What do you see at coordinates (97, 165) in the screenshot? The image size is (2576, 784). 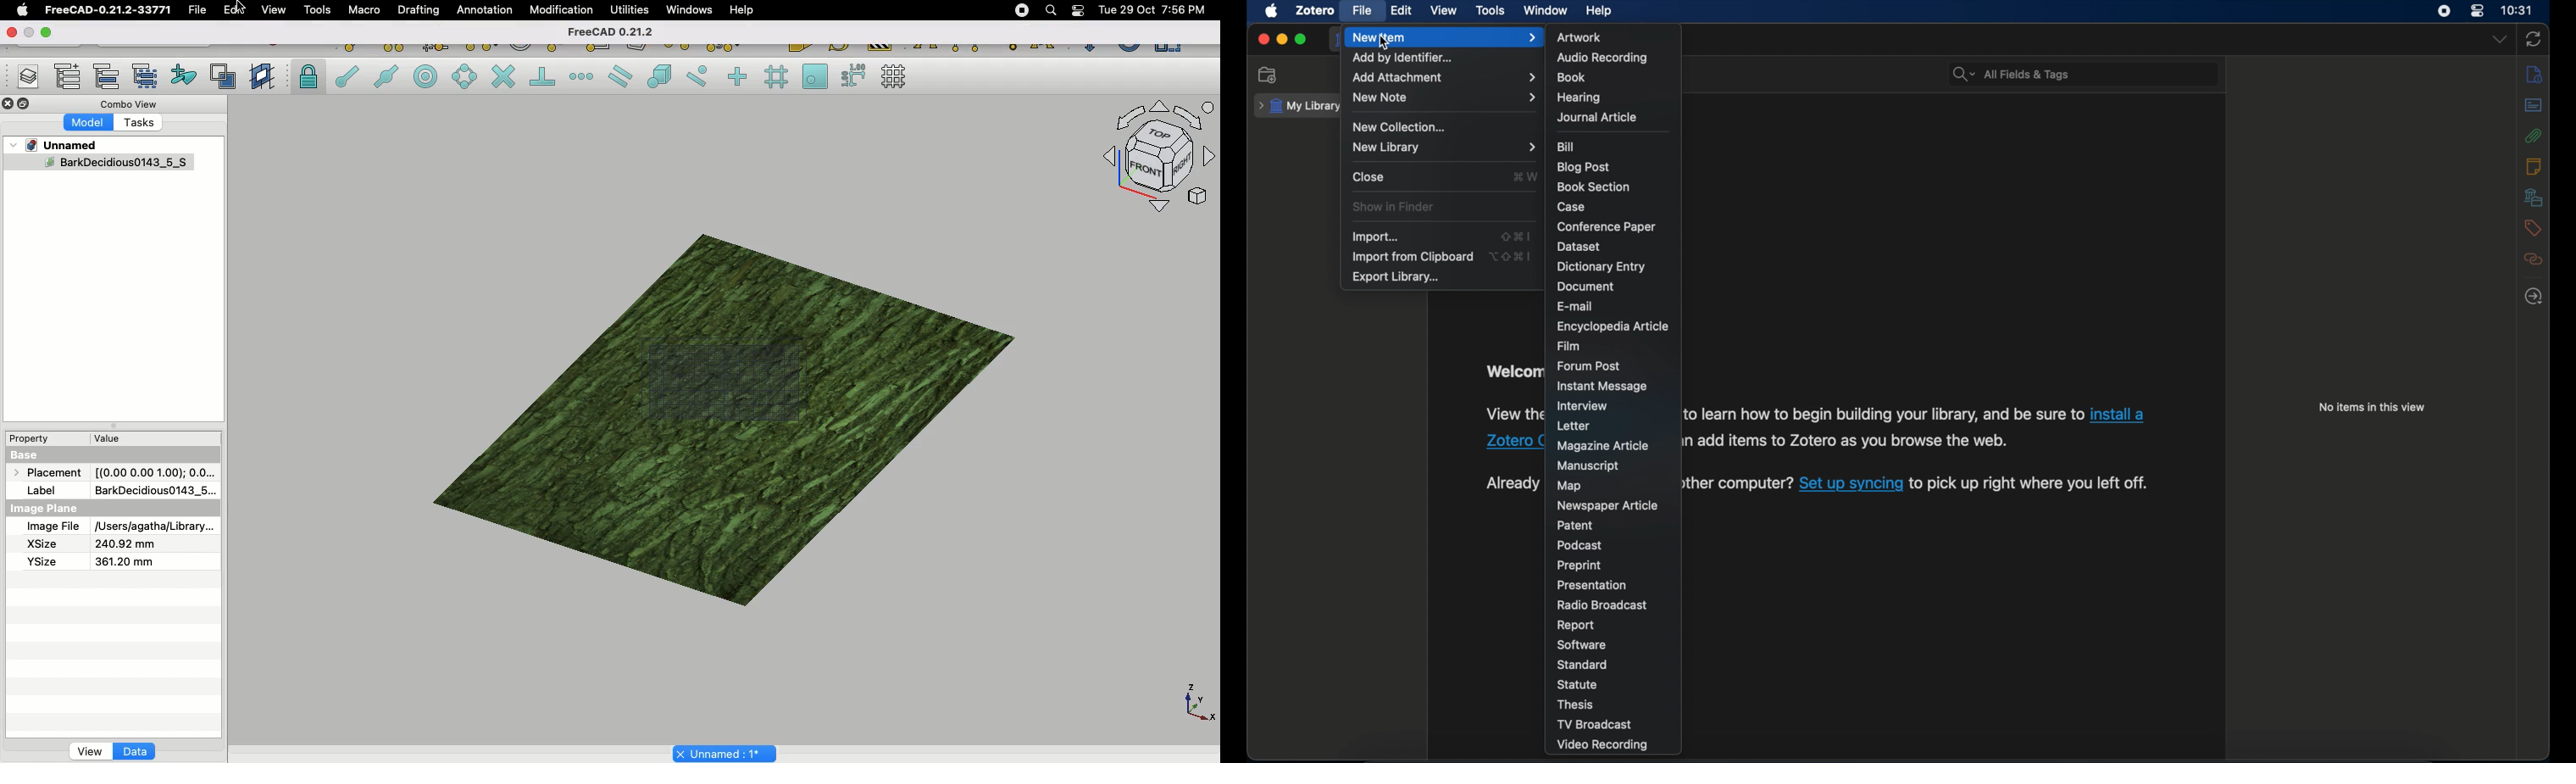 I see `Object selected` at bounding box center [97, 165].